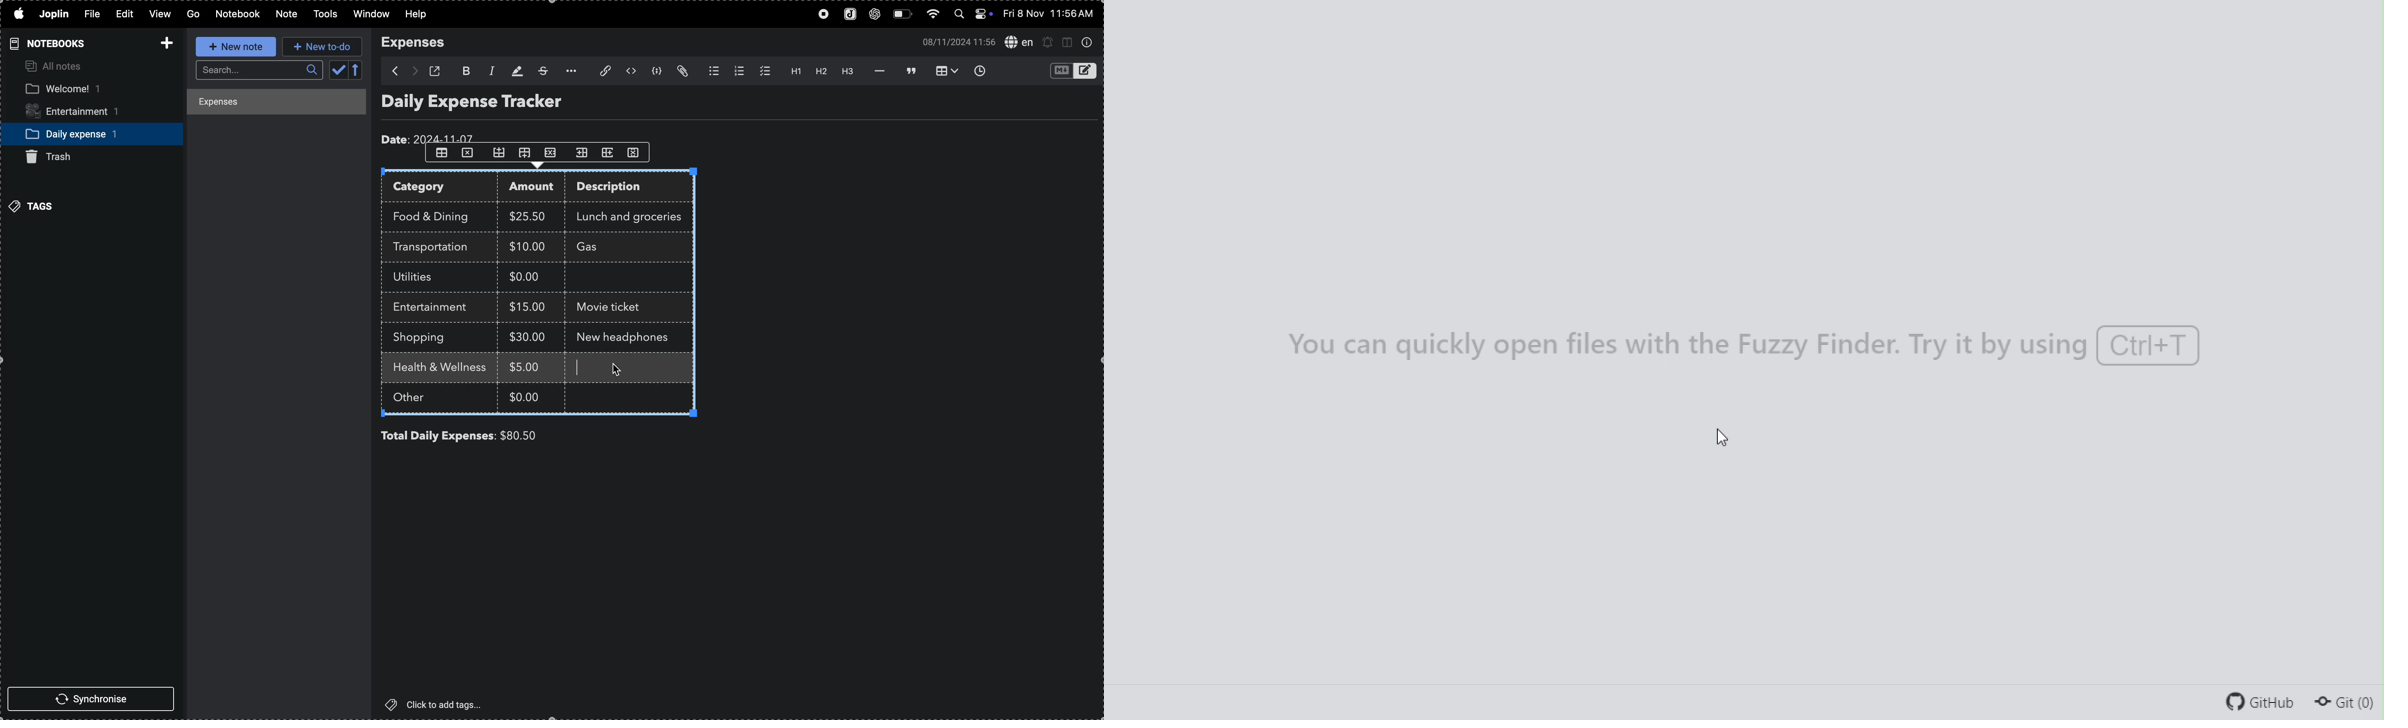 The width and height of the screenshot is (2408, 728). What do you see at coordinates (973, 15) in the screenshot?
I see `apple widgets` at bounding box center [973, 15].